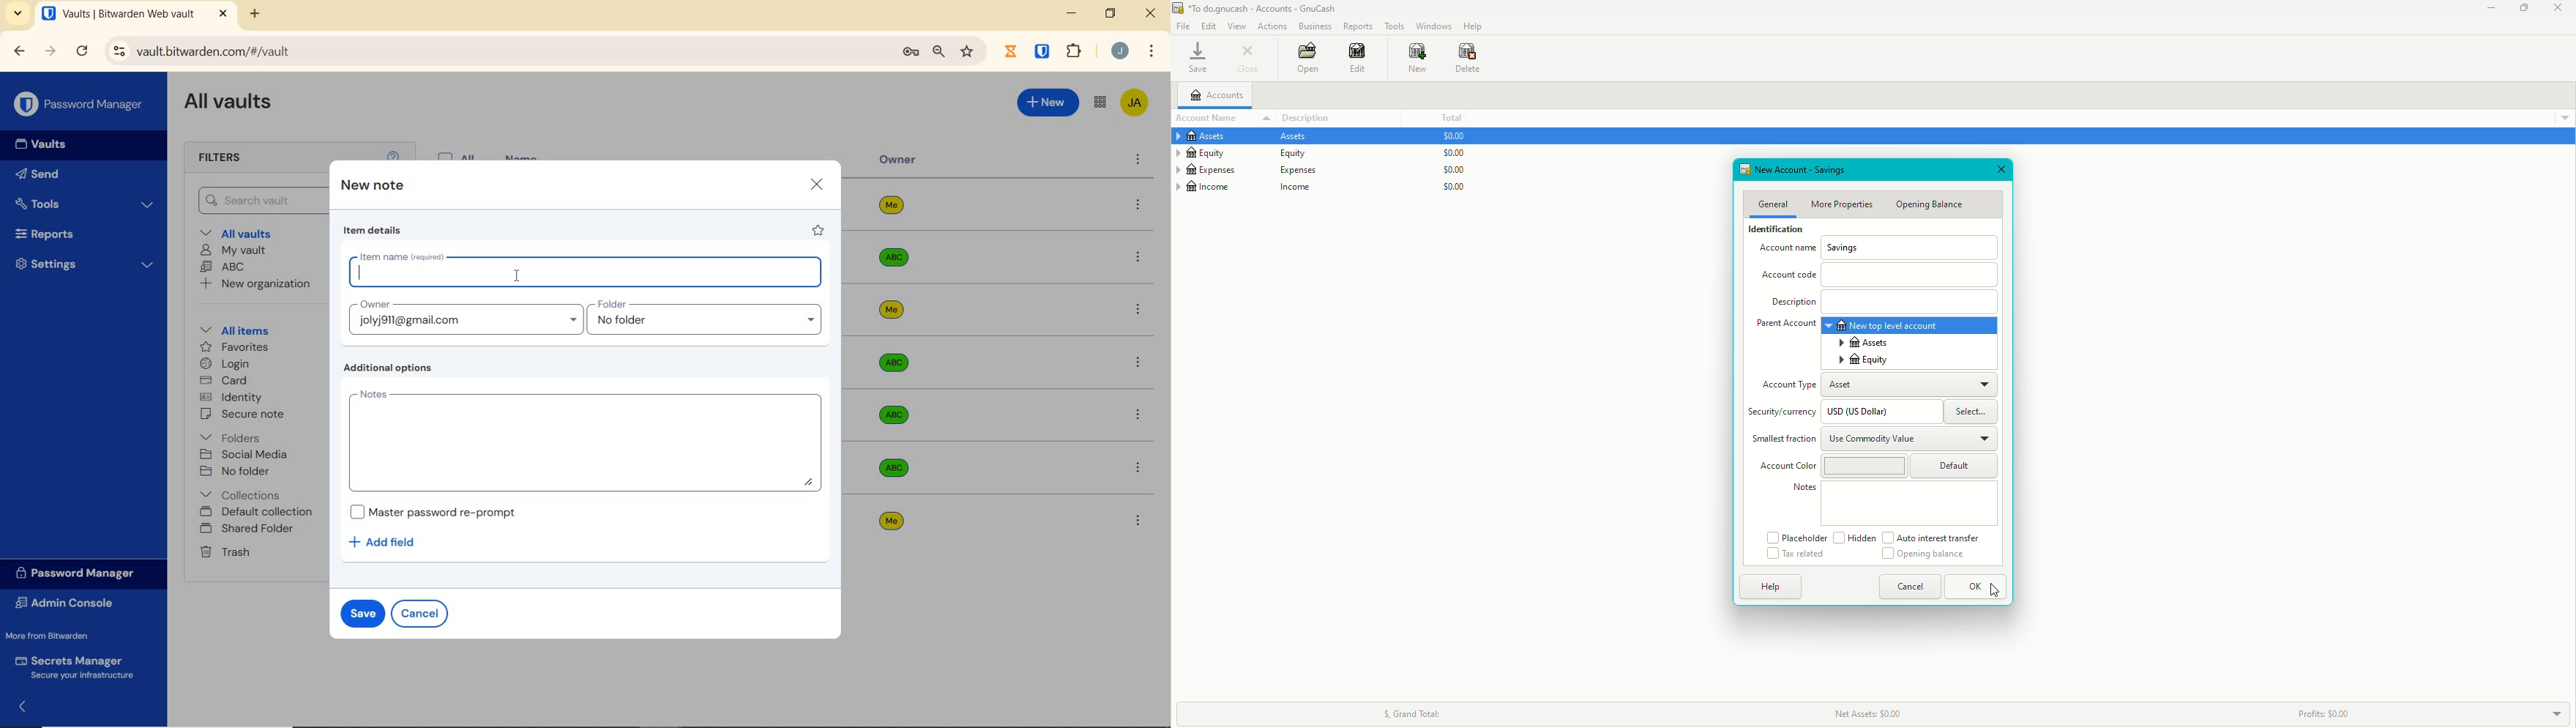 The height and width of the screenshot is (728, 2576). What do you see at coordinates (391, 369) in the screenshot?
I see `Additional options` at bounding box center [391, 369].